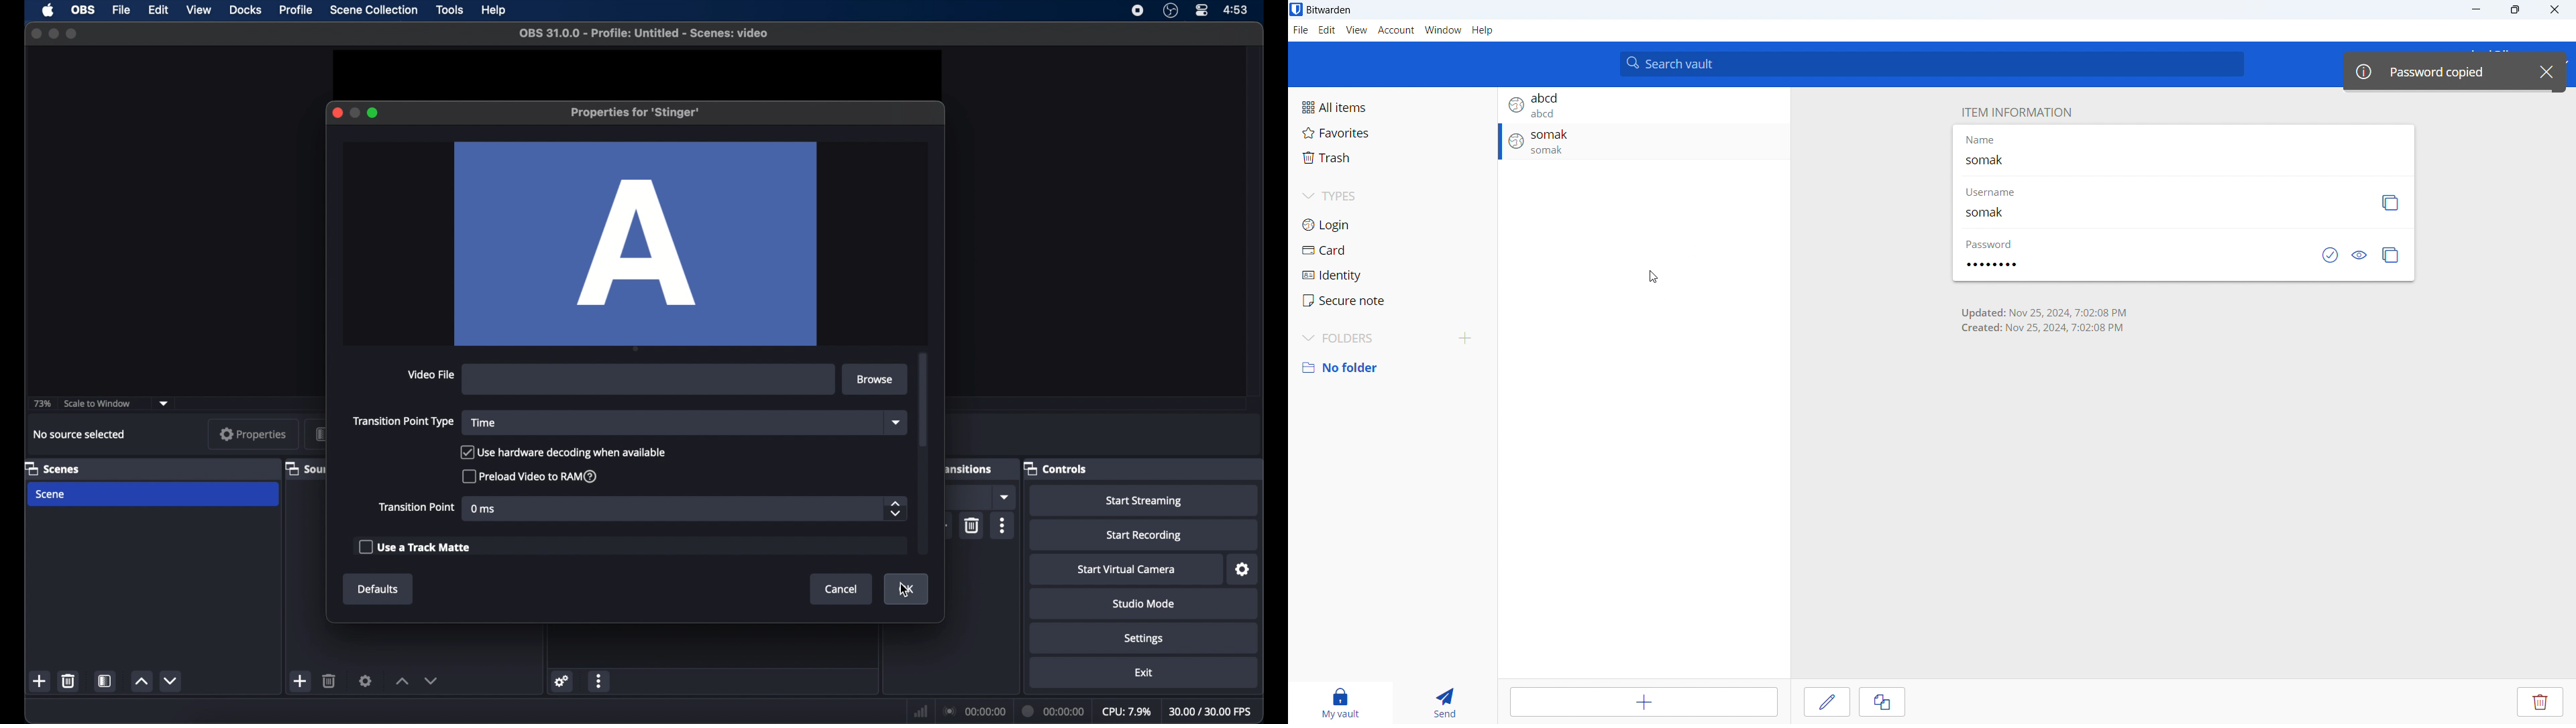 This screenshot has width=2576, height=728. I want to click on more options, so click(600, 682).